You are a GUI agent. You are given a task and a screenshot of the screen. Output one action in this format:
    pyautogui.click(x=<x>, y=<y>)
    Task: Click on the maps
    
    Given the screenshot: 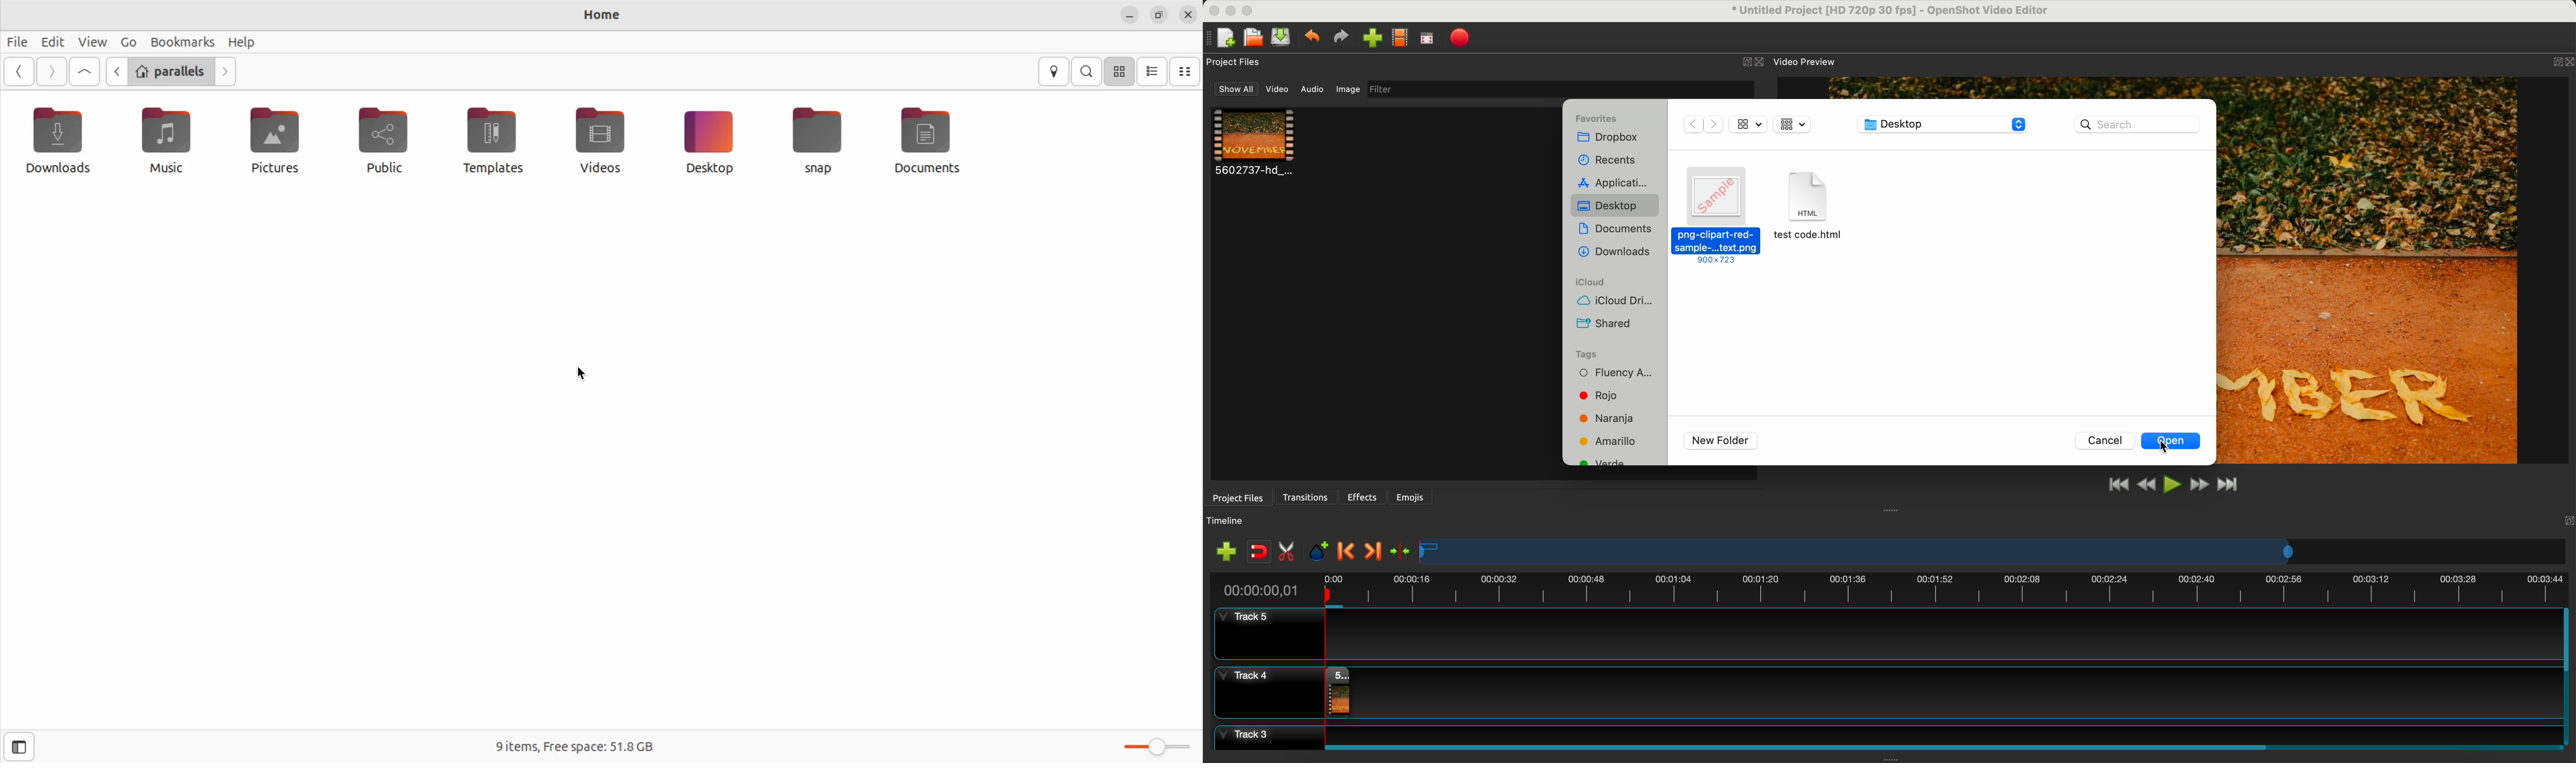 What is the action you would take?
    pyautogui.click(x=1053, y=71)
    